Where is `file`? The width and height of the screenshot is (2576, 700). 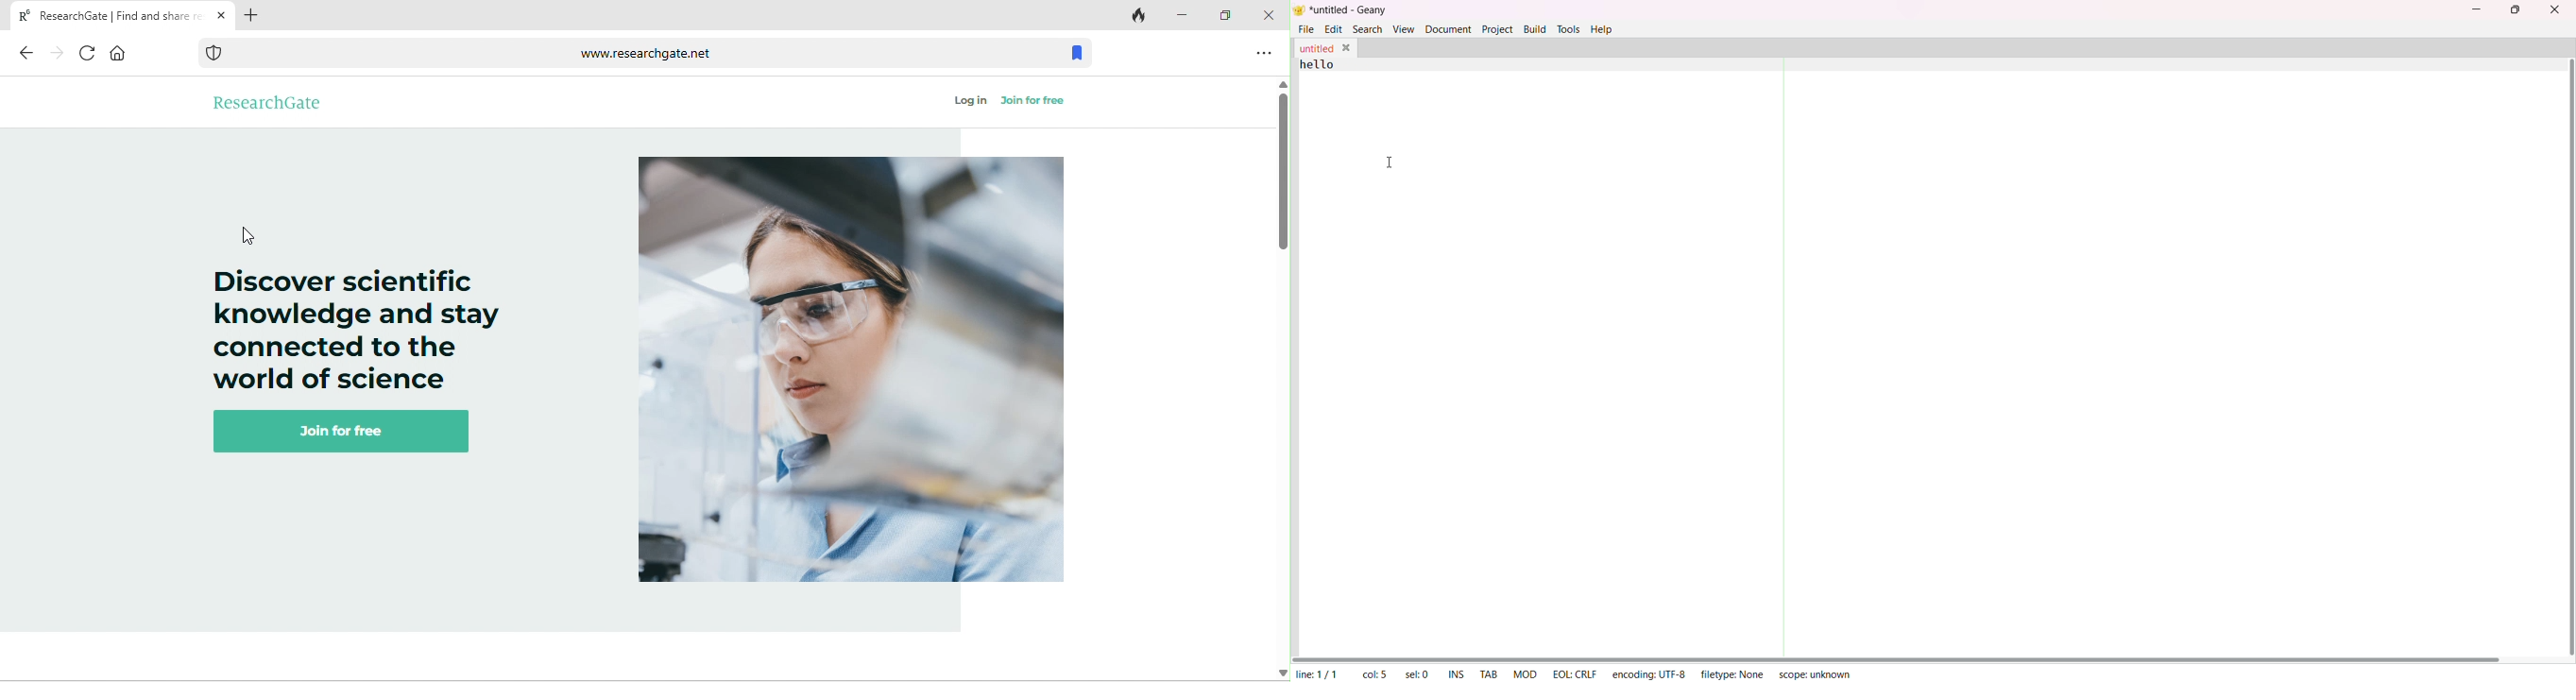
file is located at coordinates (1306, 28).